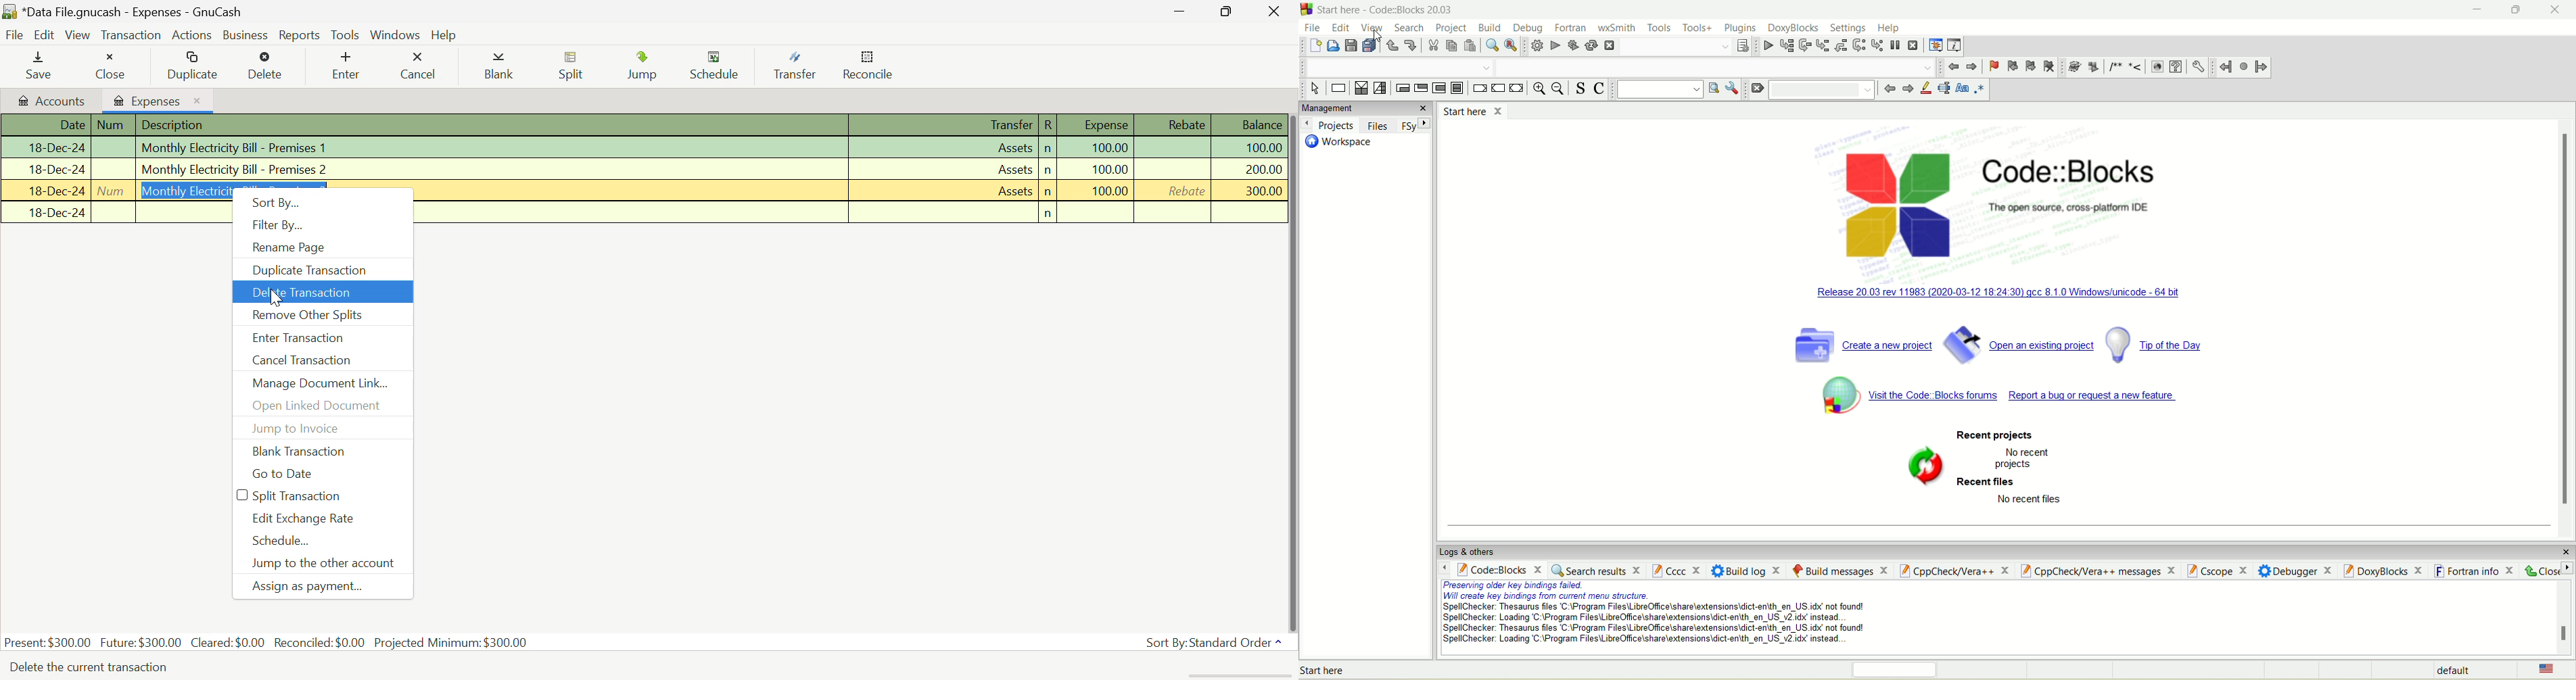 This screenshot has width=2576, height=700. What do you see at coordinates (321, 315) in the screenshot?
I see `Remove Other Splits` at bounding box center [321, 315].